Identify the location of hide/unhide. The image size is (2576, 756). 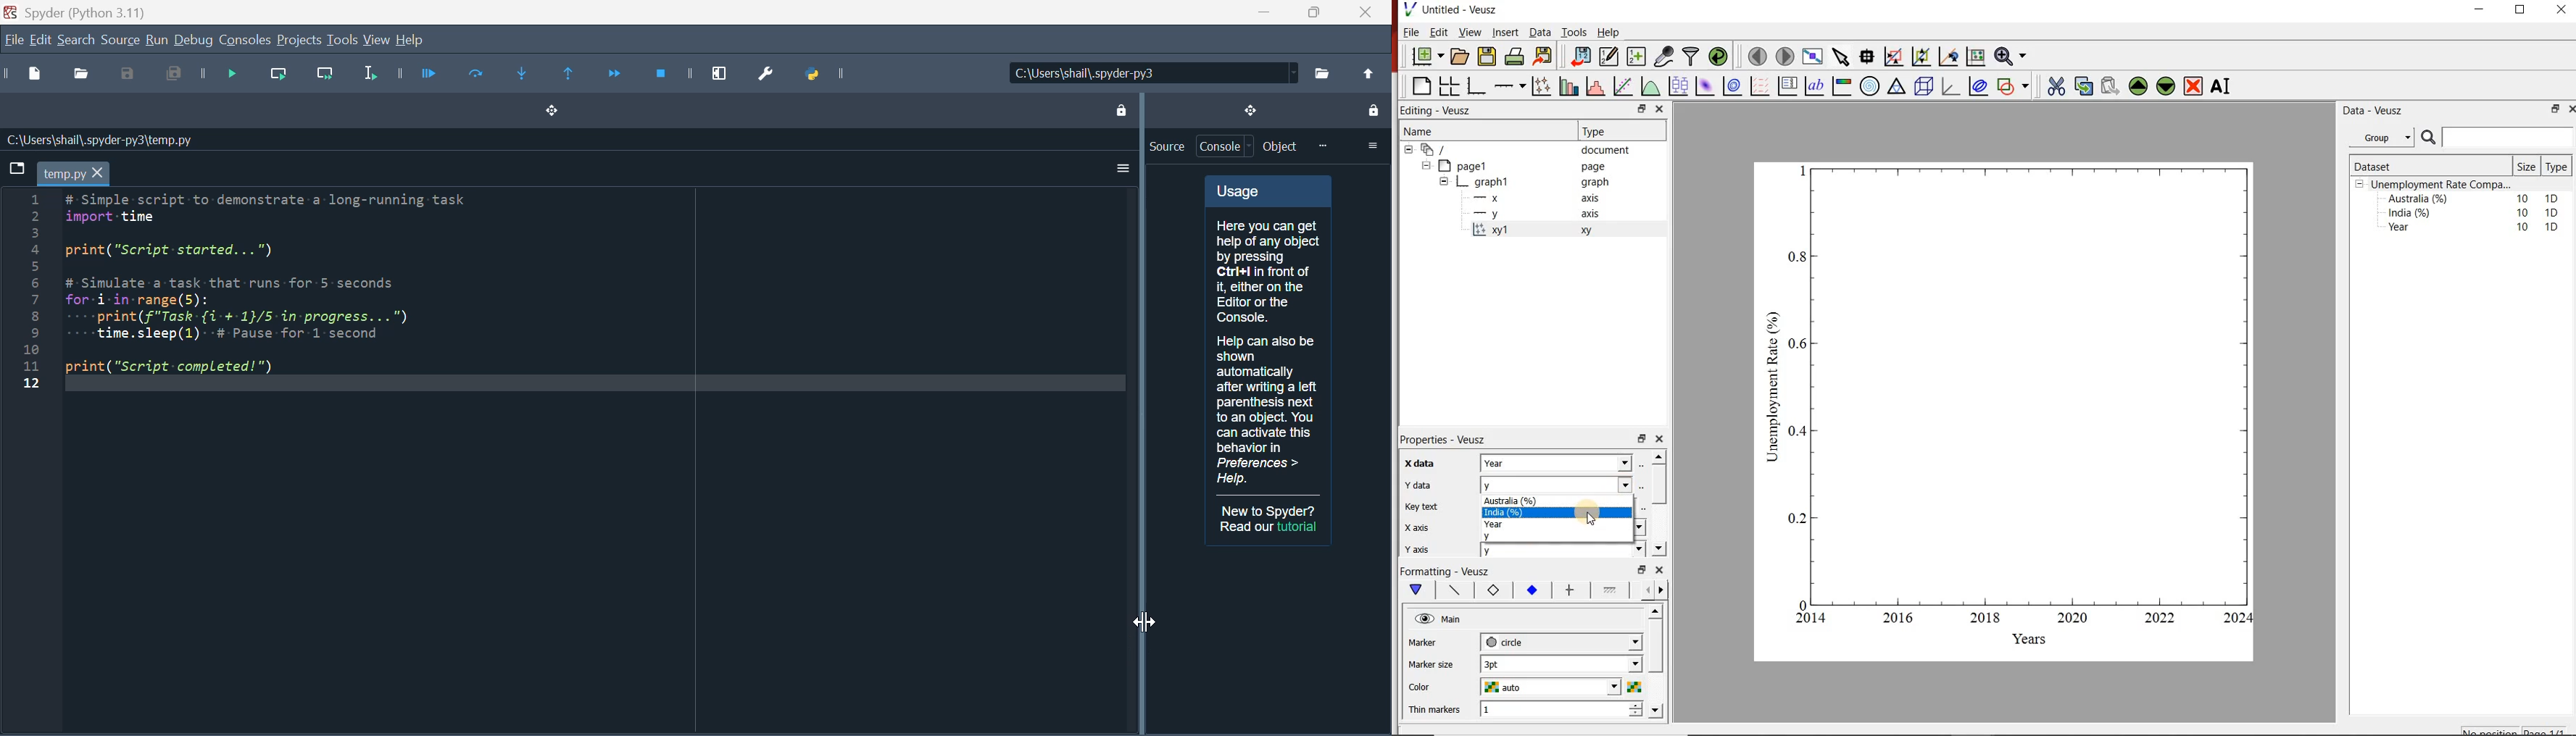
(1424, 618).